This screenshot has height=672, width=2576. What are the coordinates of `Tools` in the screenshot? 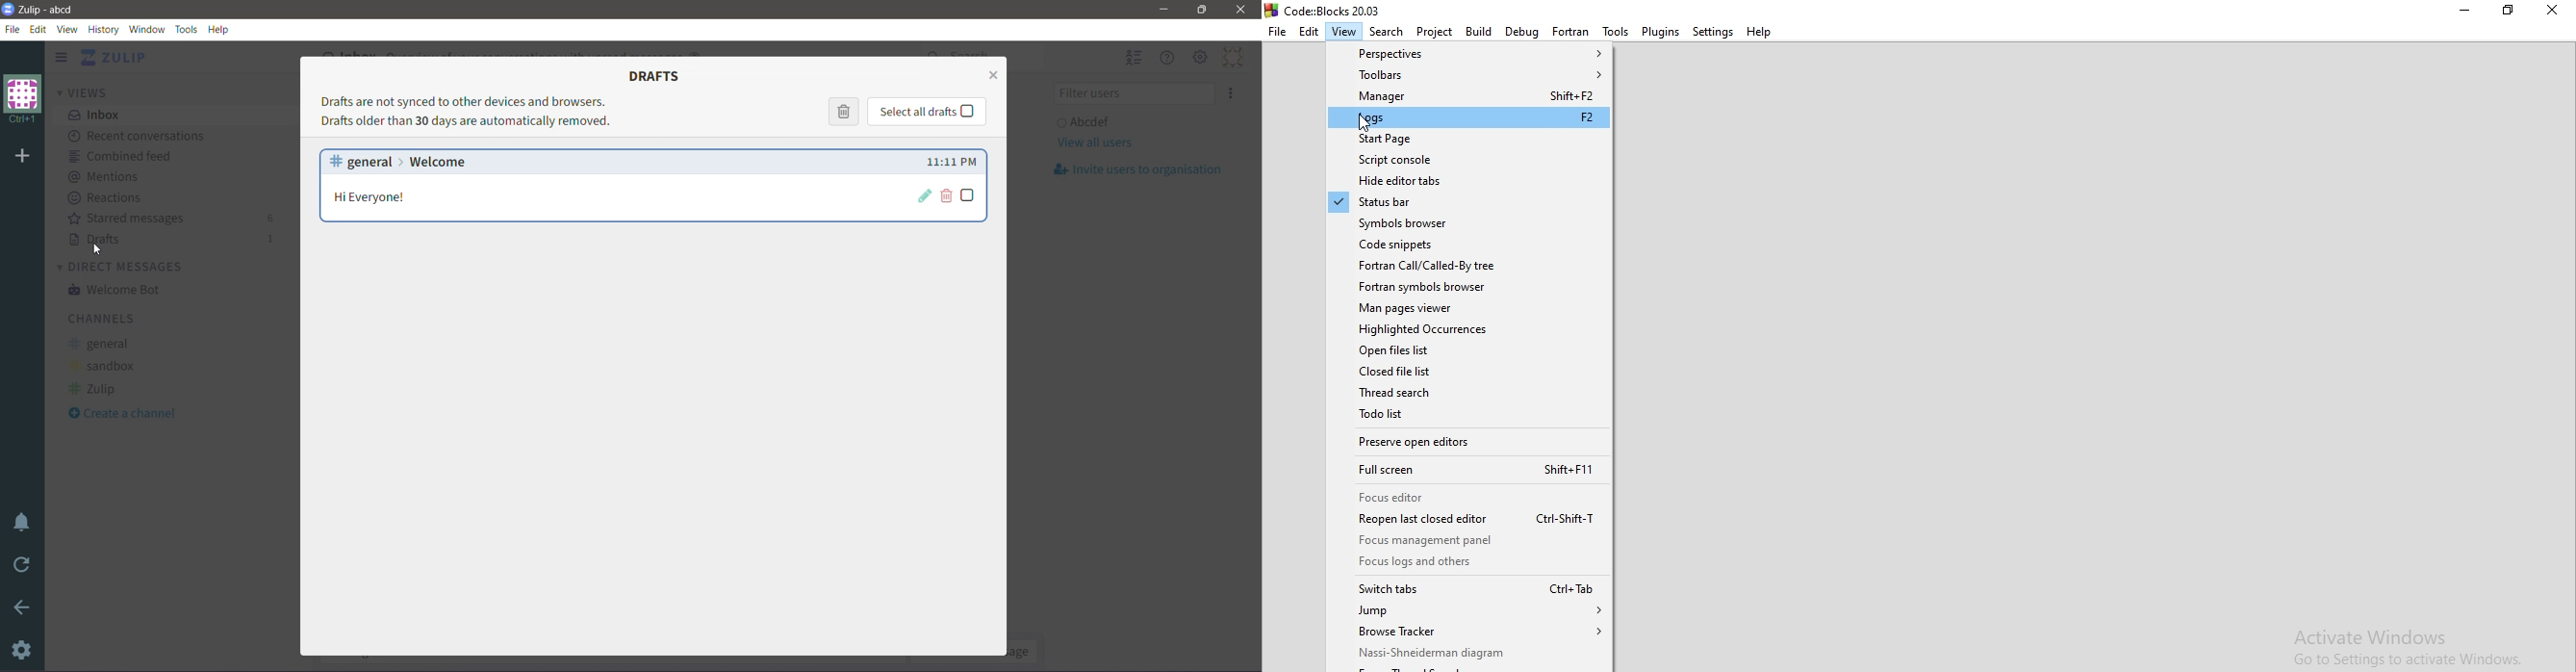 It's located at (187, 30).